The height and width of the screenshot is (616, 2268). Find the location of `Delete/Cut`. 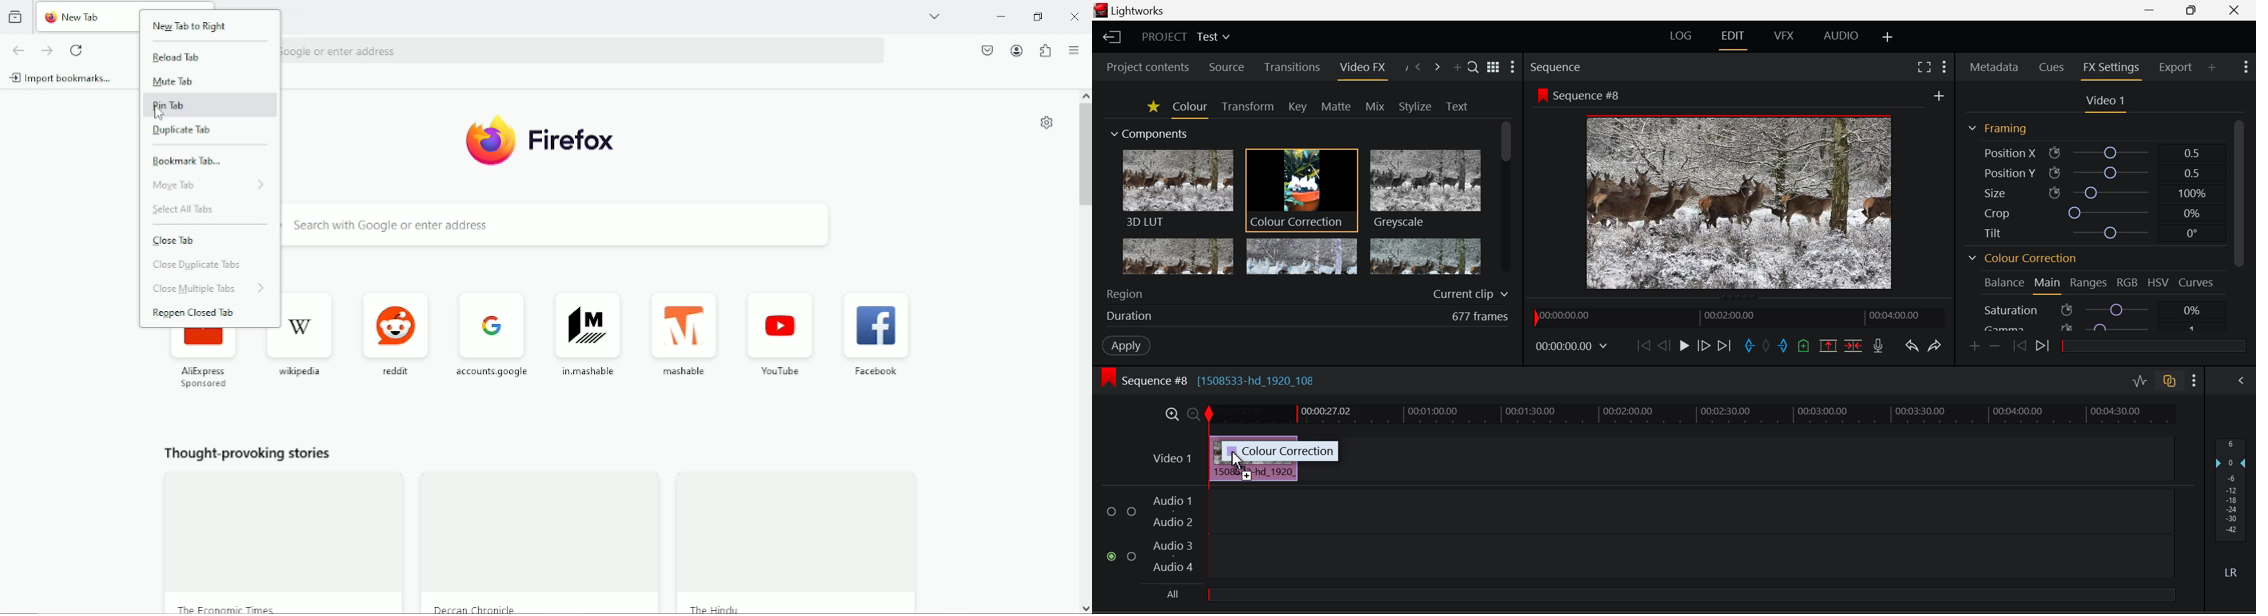

Delete/Cut is located at coordinates (1855, 346).